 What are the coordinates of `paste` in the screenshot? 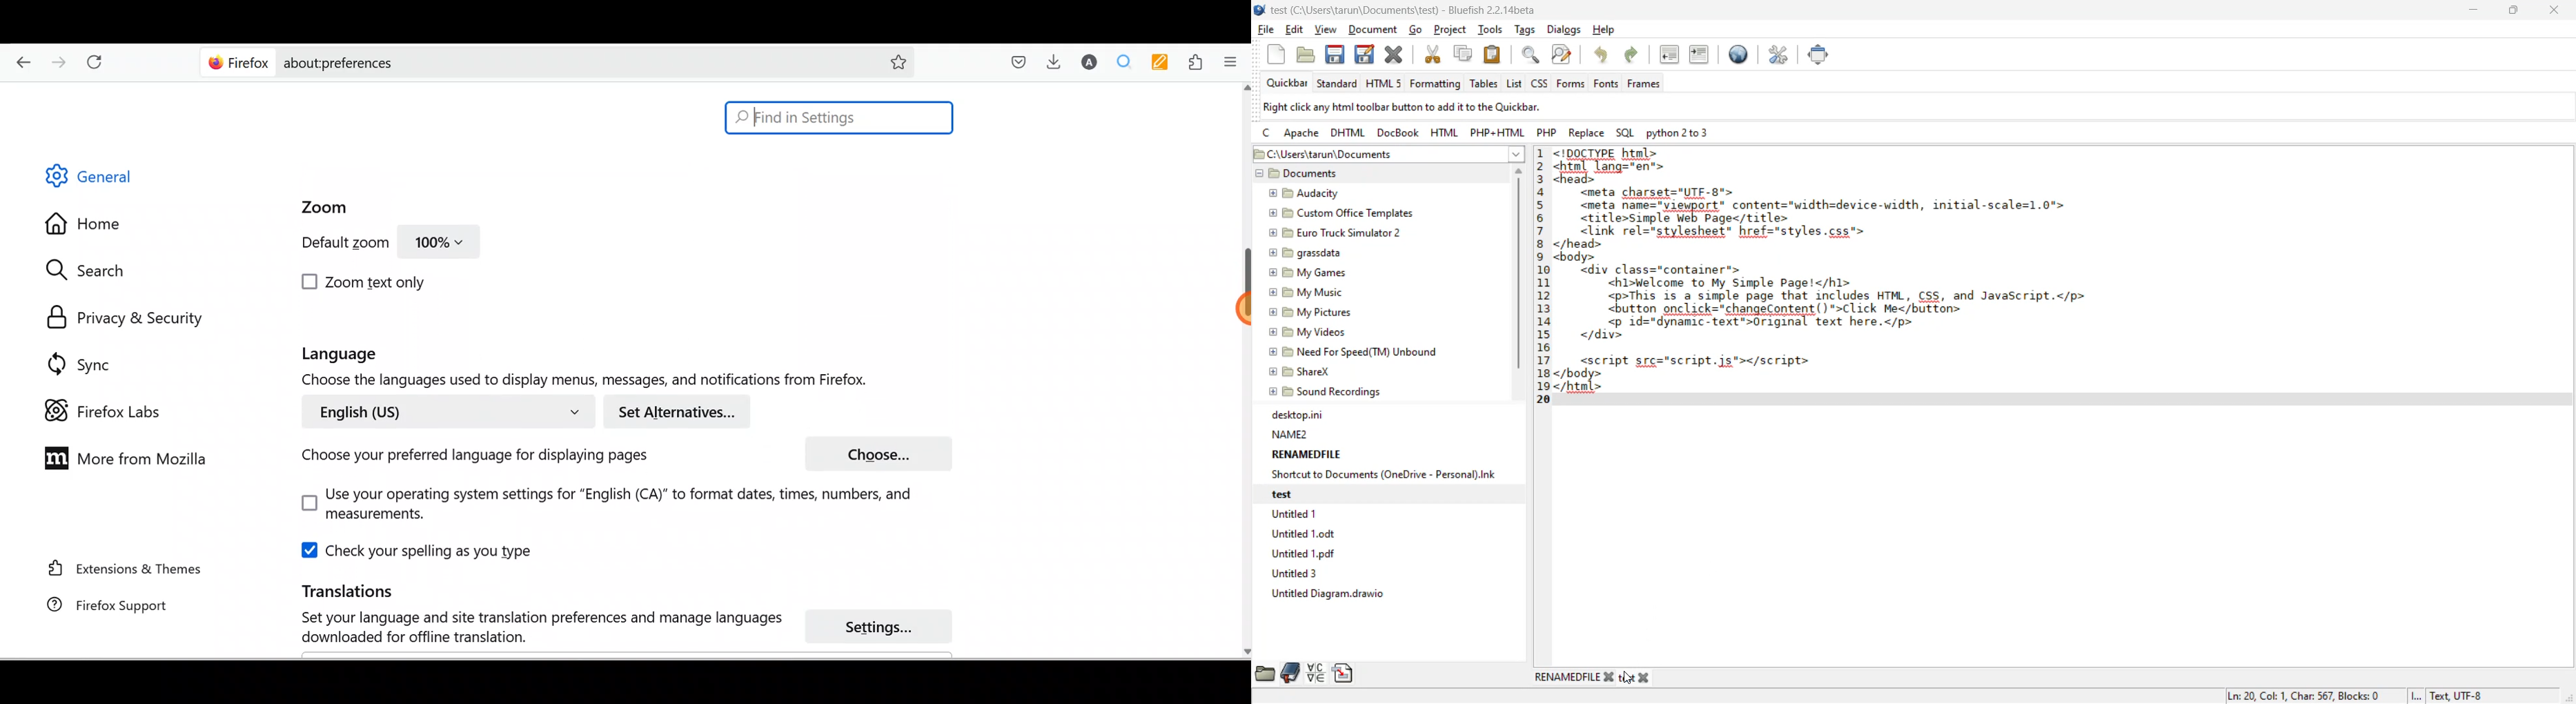 It's located at (1493, 53).